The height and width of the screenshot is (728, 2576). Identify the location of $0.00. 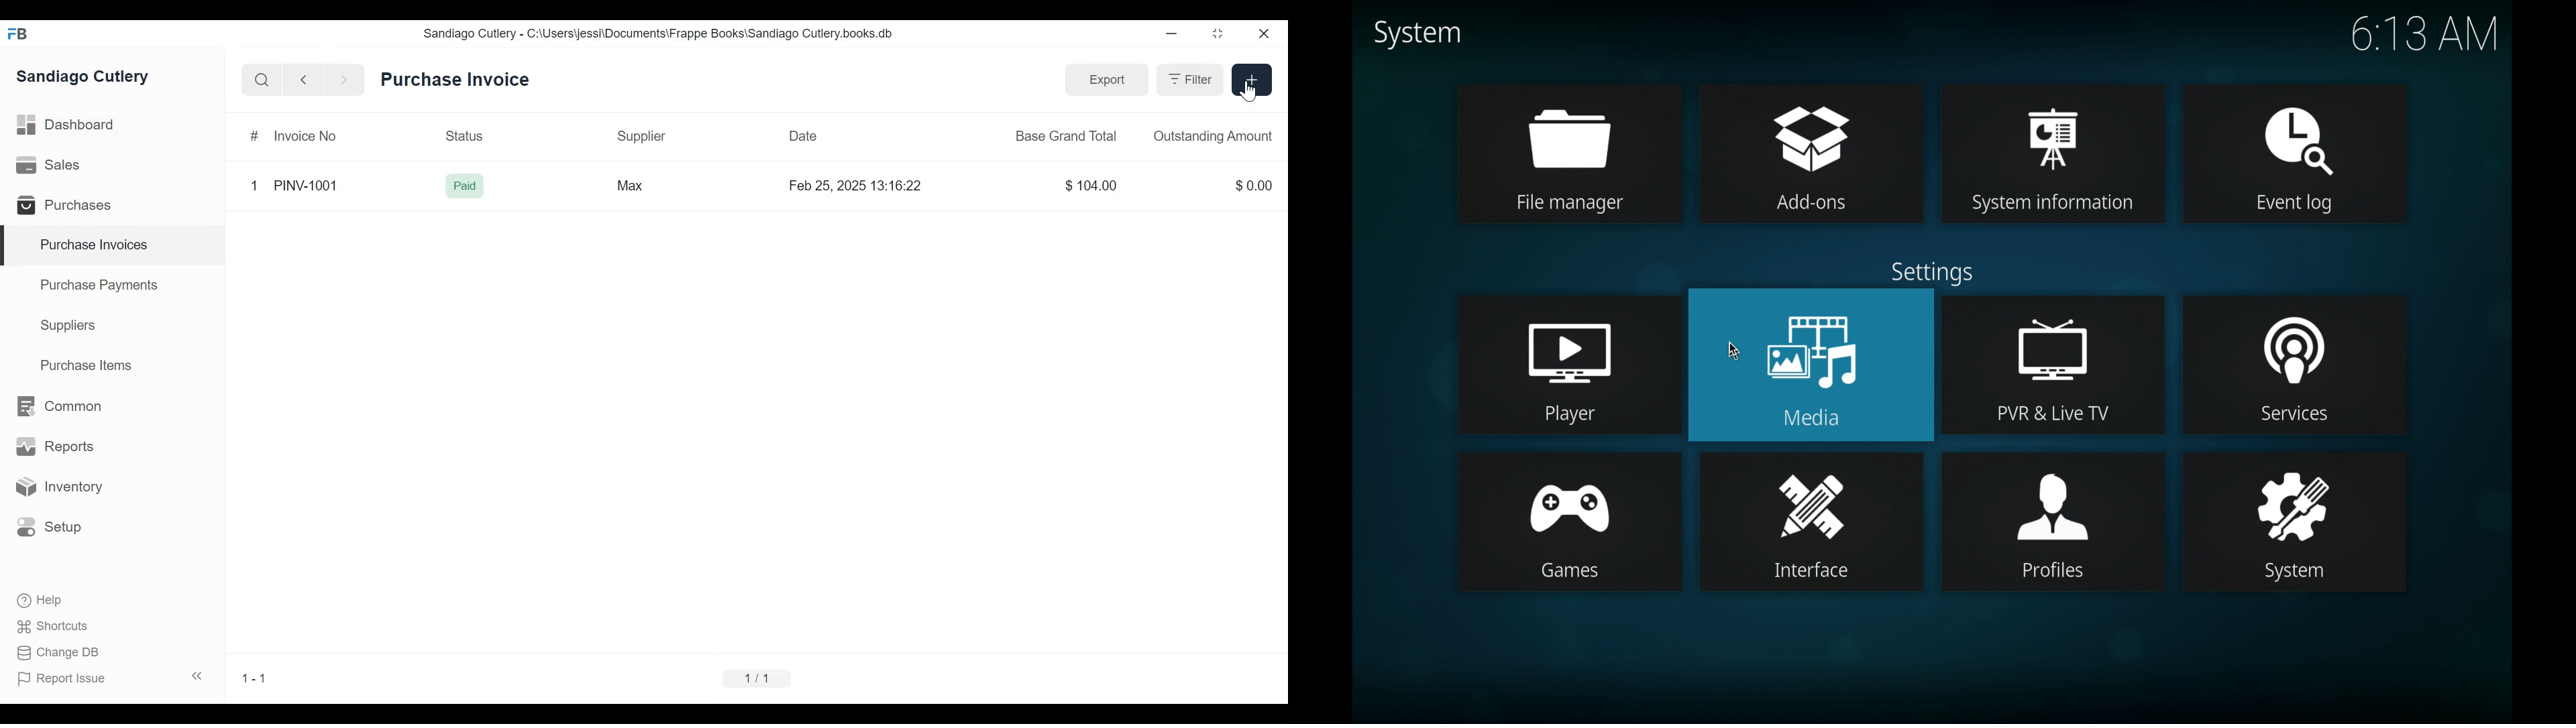
(1256, 185).